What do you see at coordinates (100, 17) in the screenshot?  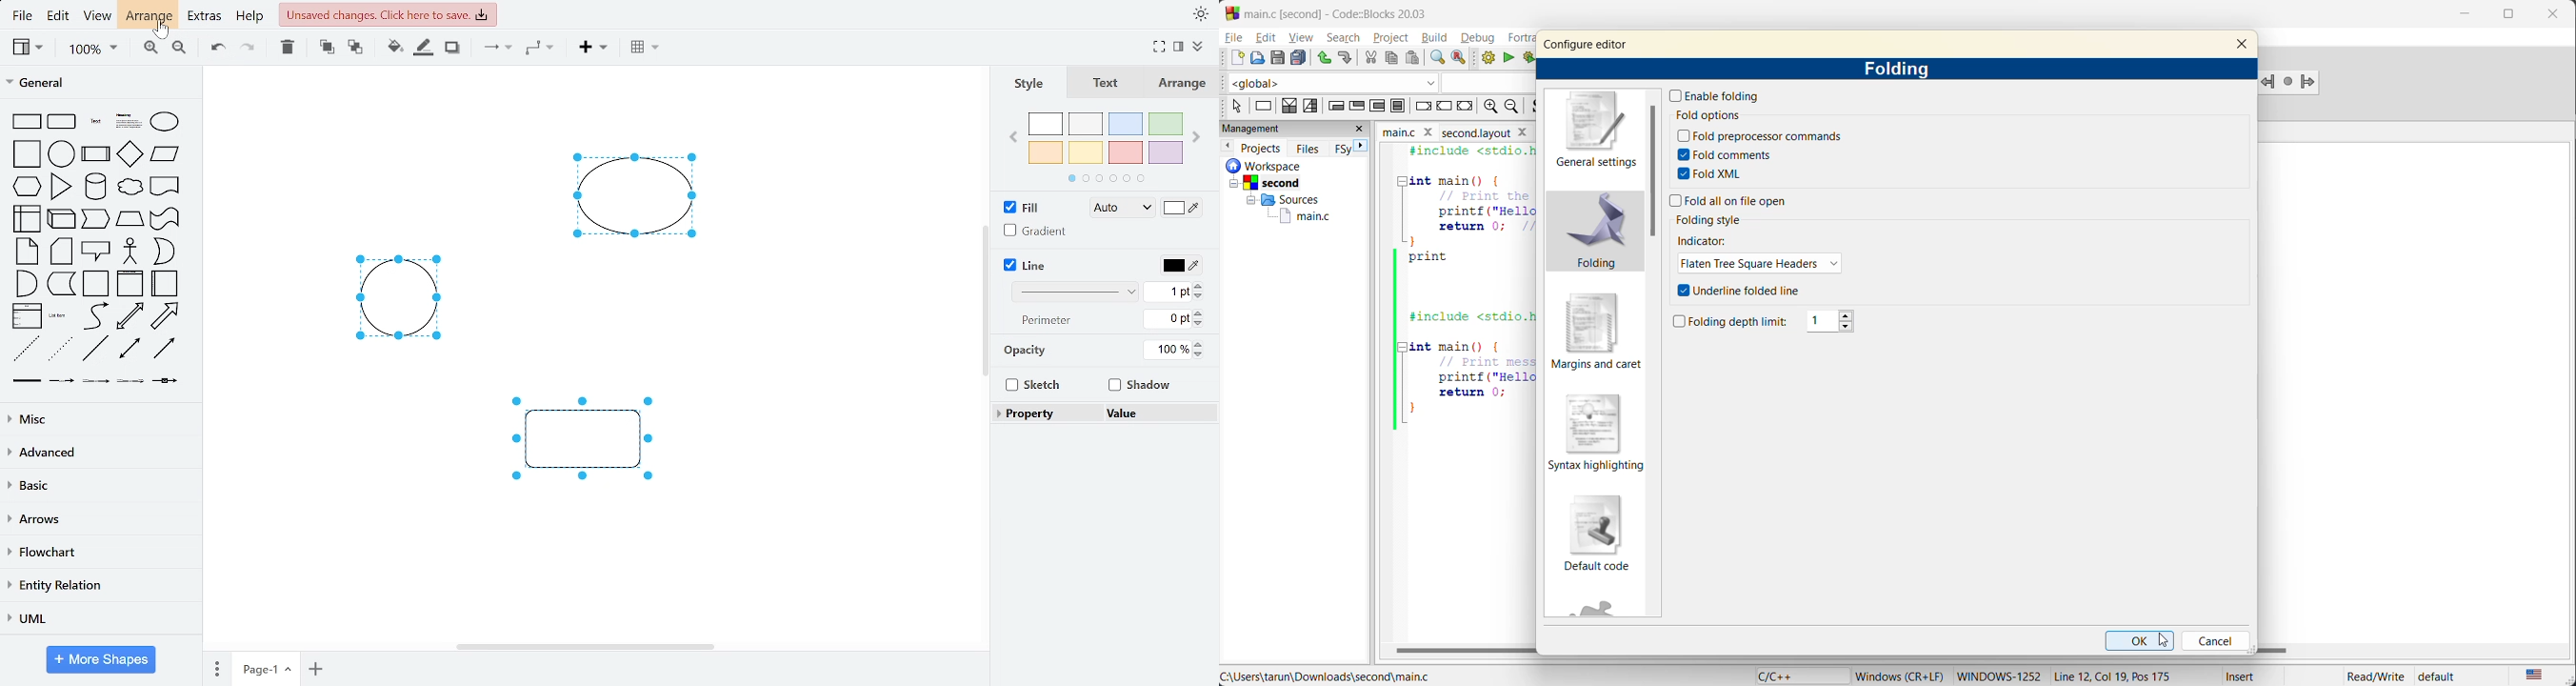 I see `view` at bounding box center [100, 17].